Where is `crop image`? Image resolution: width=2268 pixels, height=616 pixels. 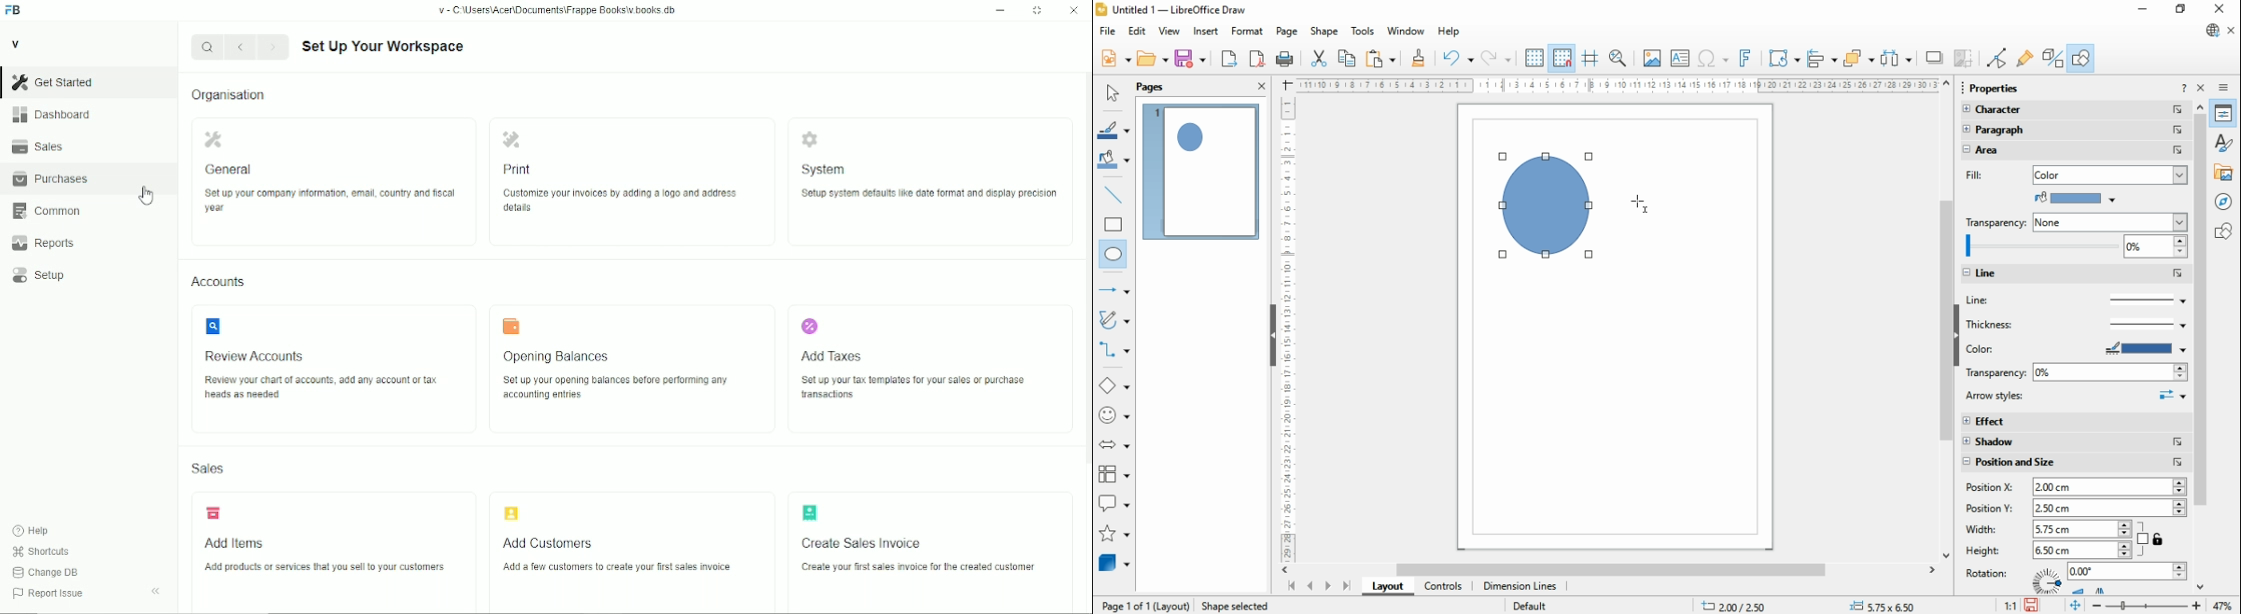
crop image is located at coordinates (1965, 58).